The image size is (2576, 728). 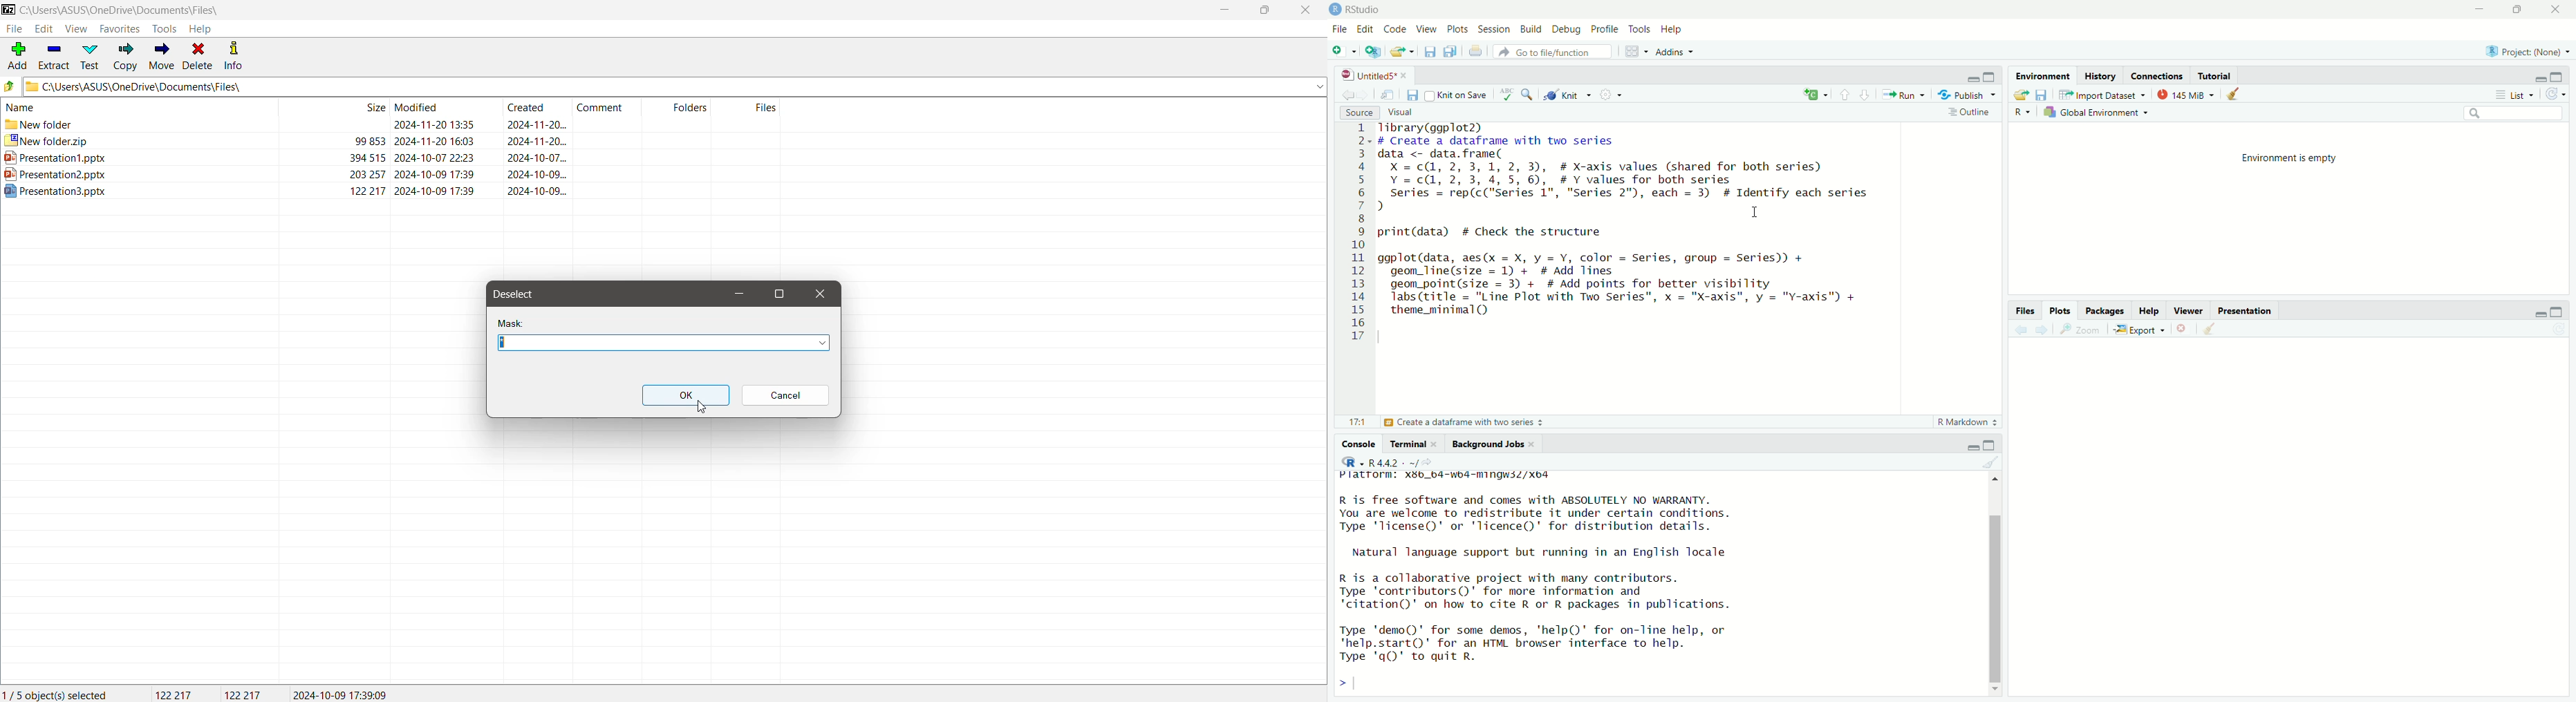 I want to click on Maximize, so click(x=1991, y=77).